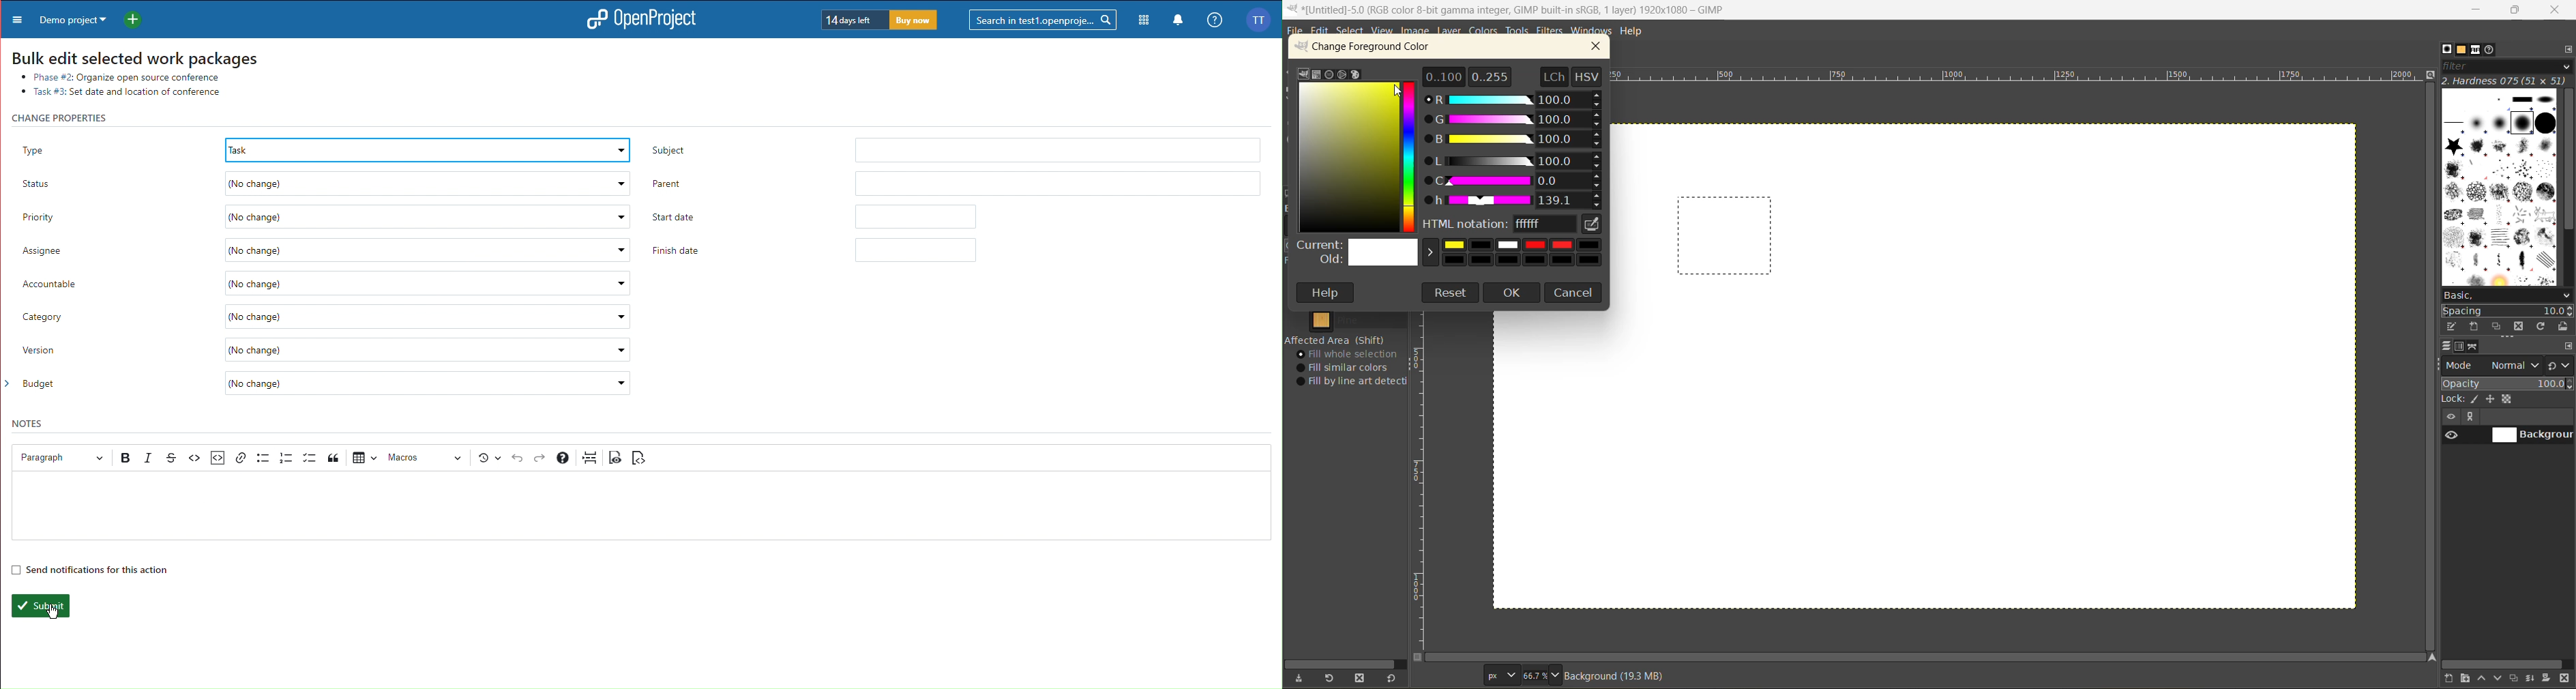  What do you see at coordinates (518, 458) in the screenshot?
I see `Undo` at bounding box center [518, 458].